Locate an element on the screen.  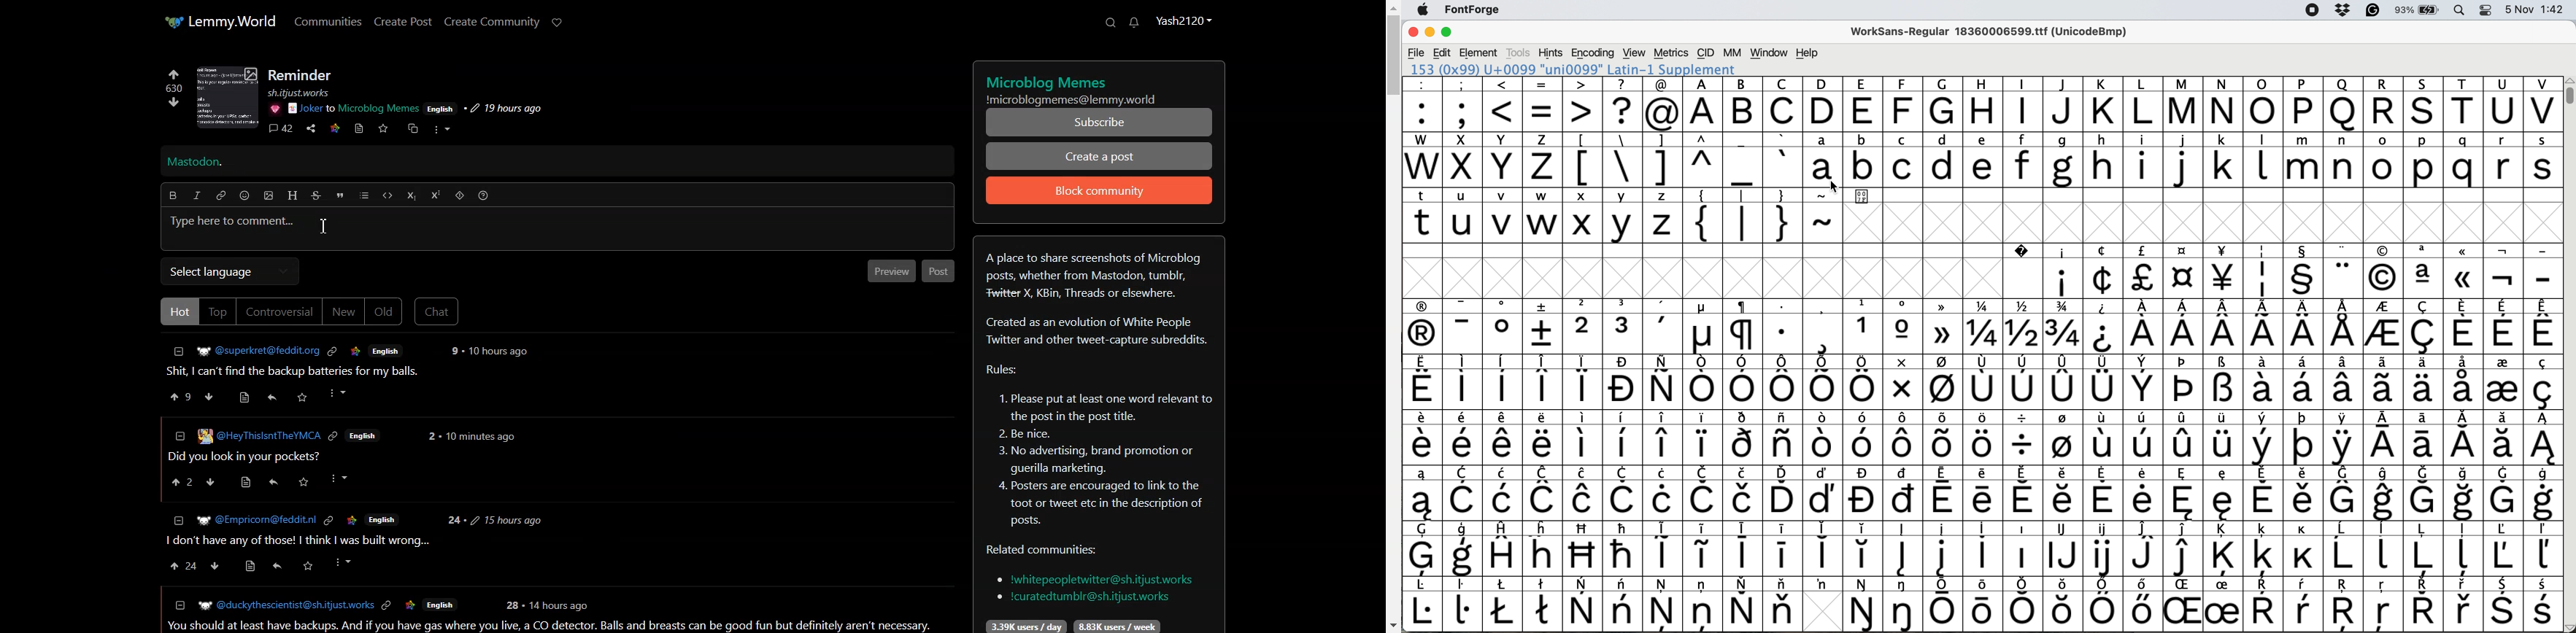
symbol is located at coordinates (2303, 327).